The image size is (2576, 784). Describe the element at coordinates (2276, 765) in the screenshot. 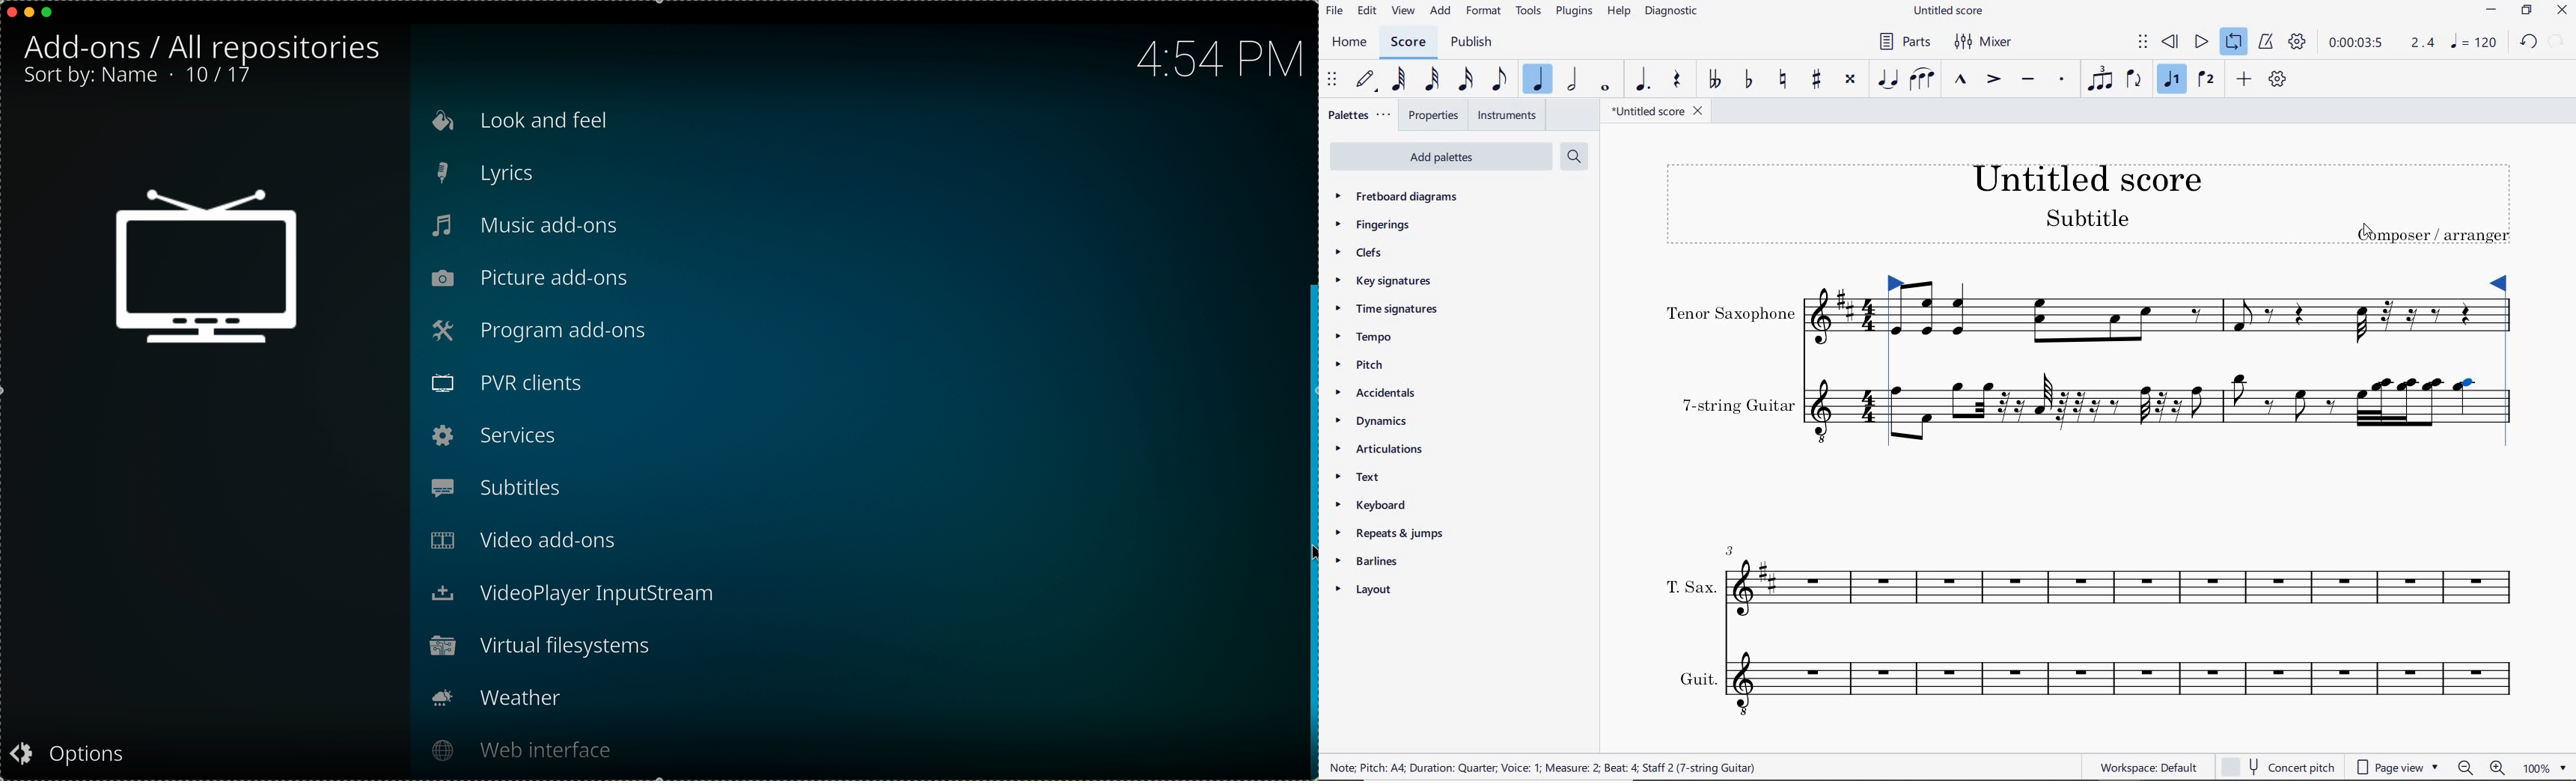

I see `concert pitch` at that location.